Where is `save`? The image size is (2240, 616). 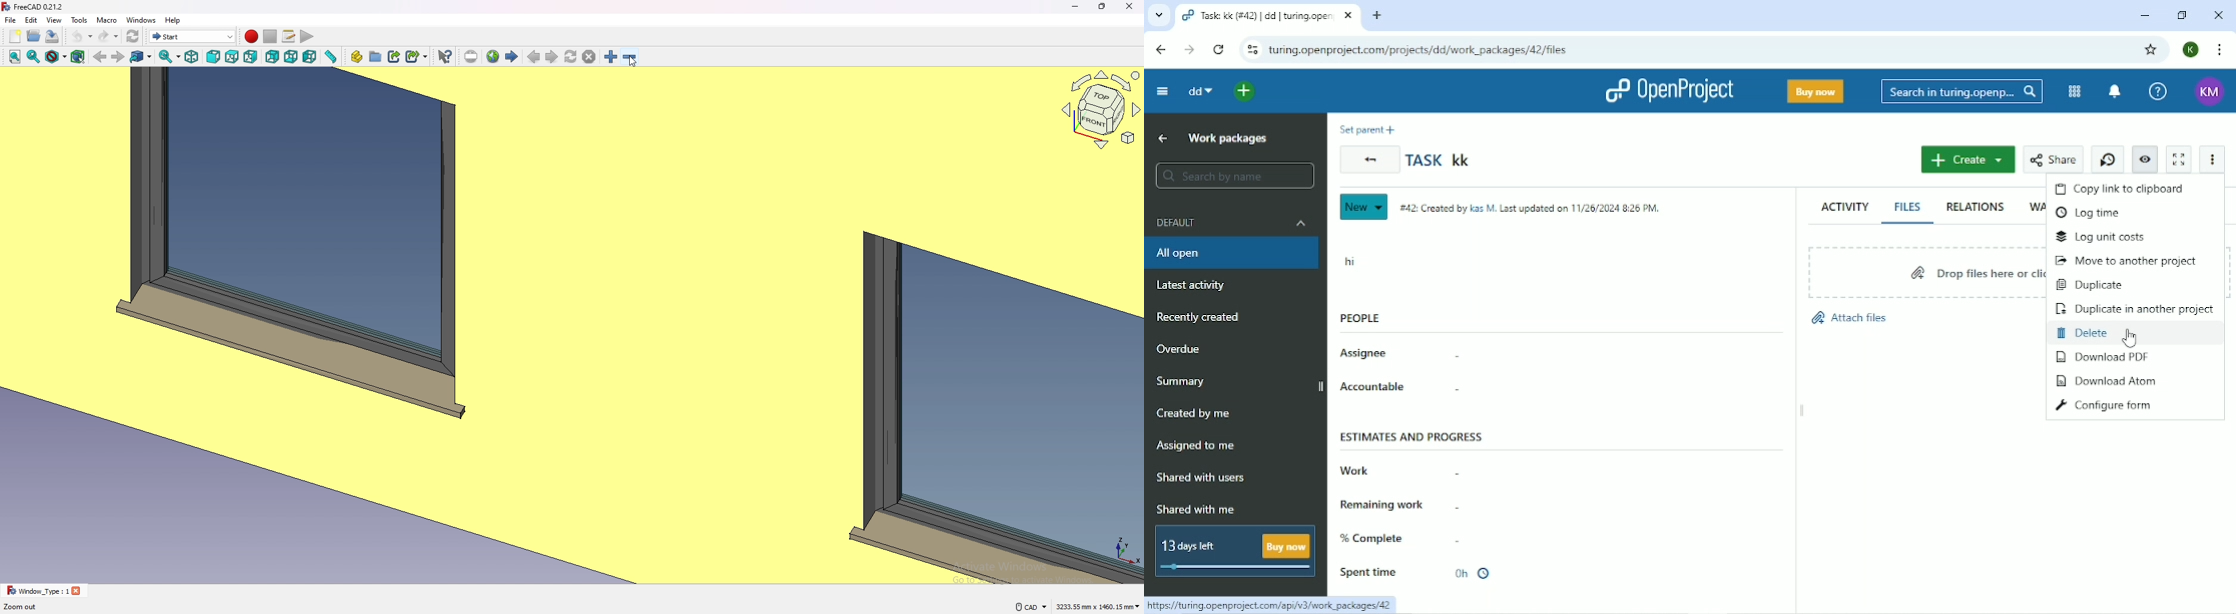 save is located at coordinates (52, 36).